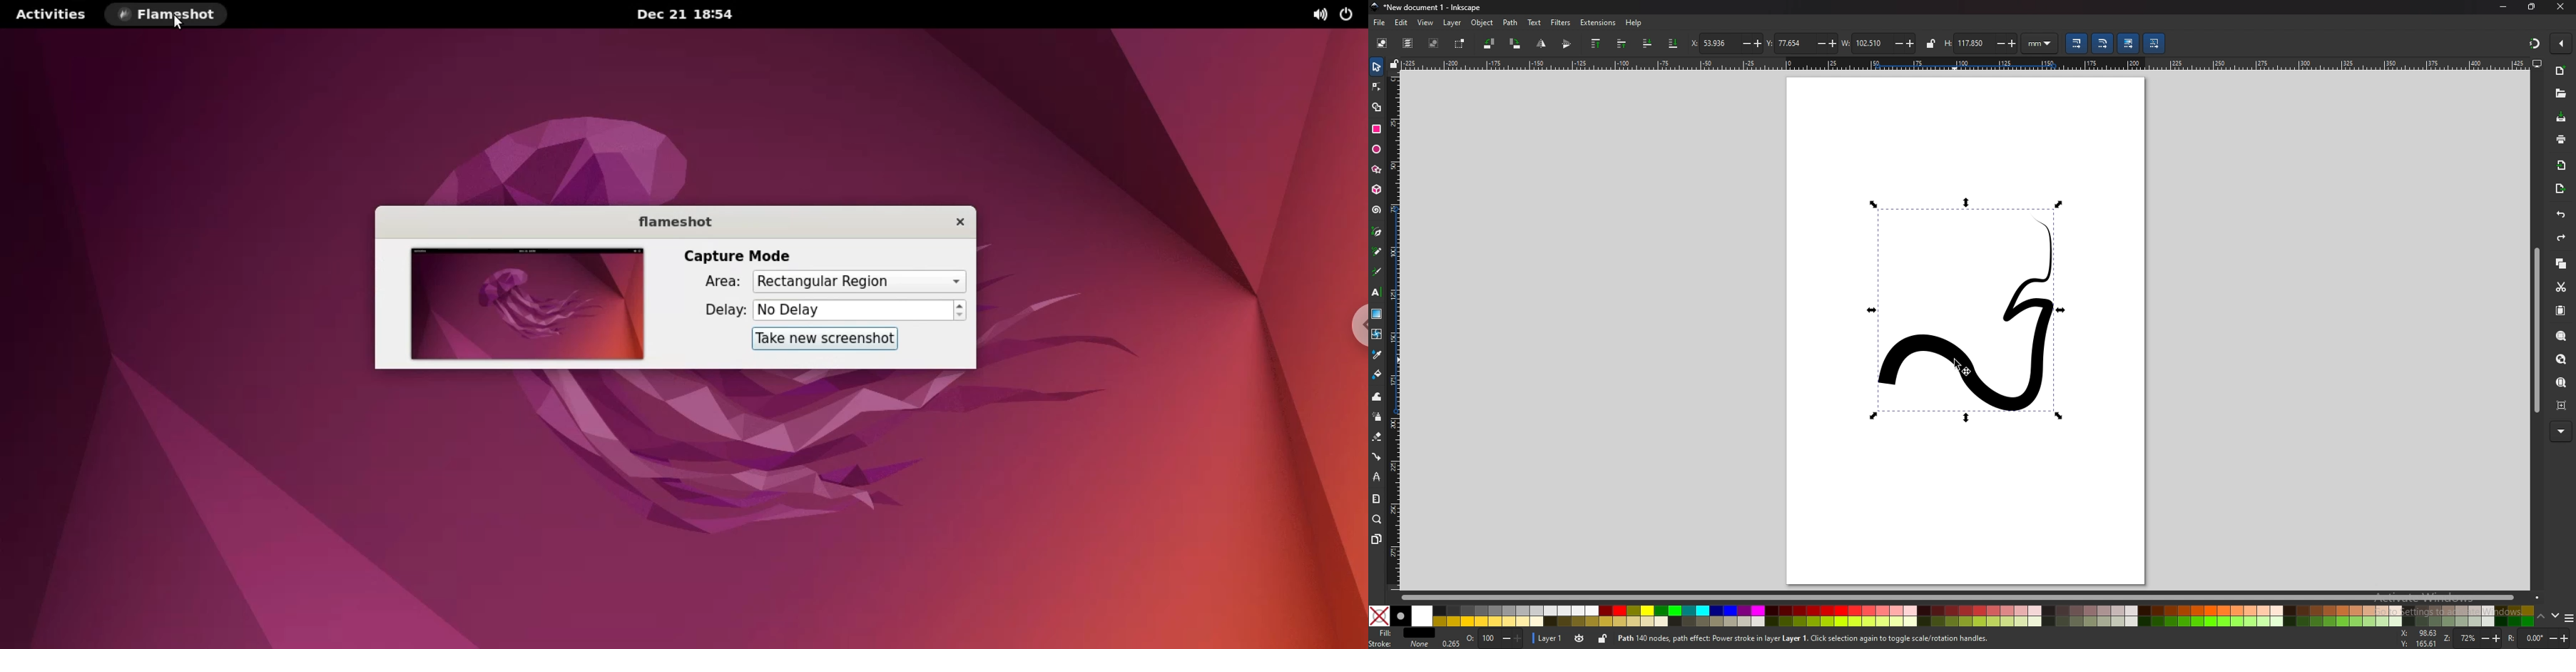 This screenshot has height=672, width=2576. What do you see at coordinates (2541, 617) in the screenshot?
I see `up` at bounding box center [2541, 617].